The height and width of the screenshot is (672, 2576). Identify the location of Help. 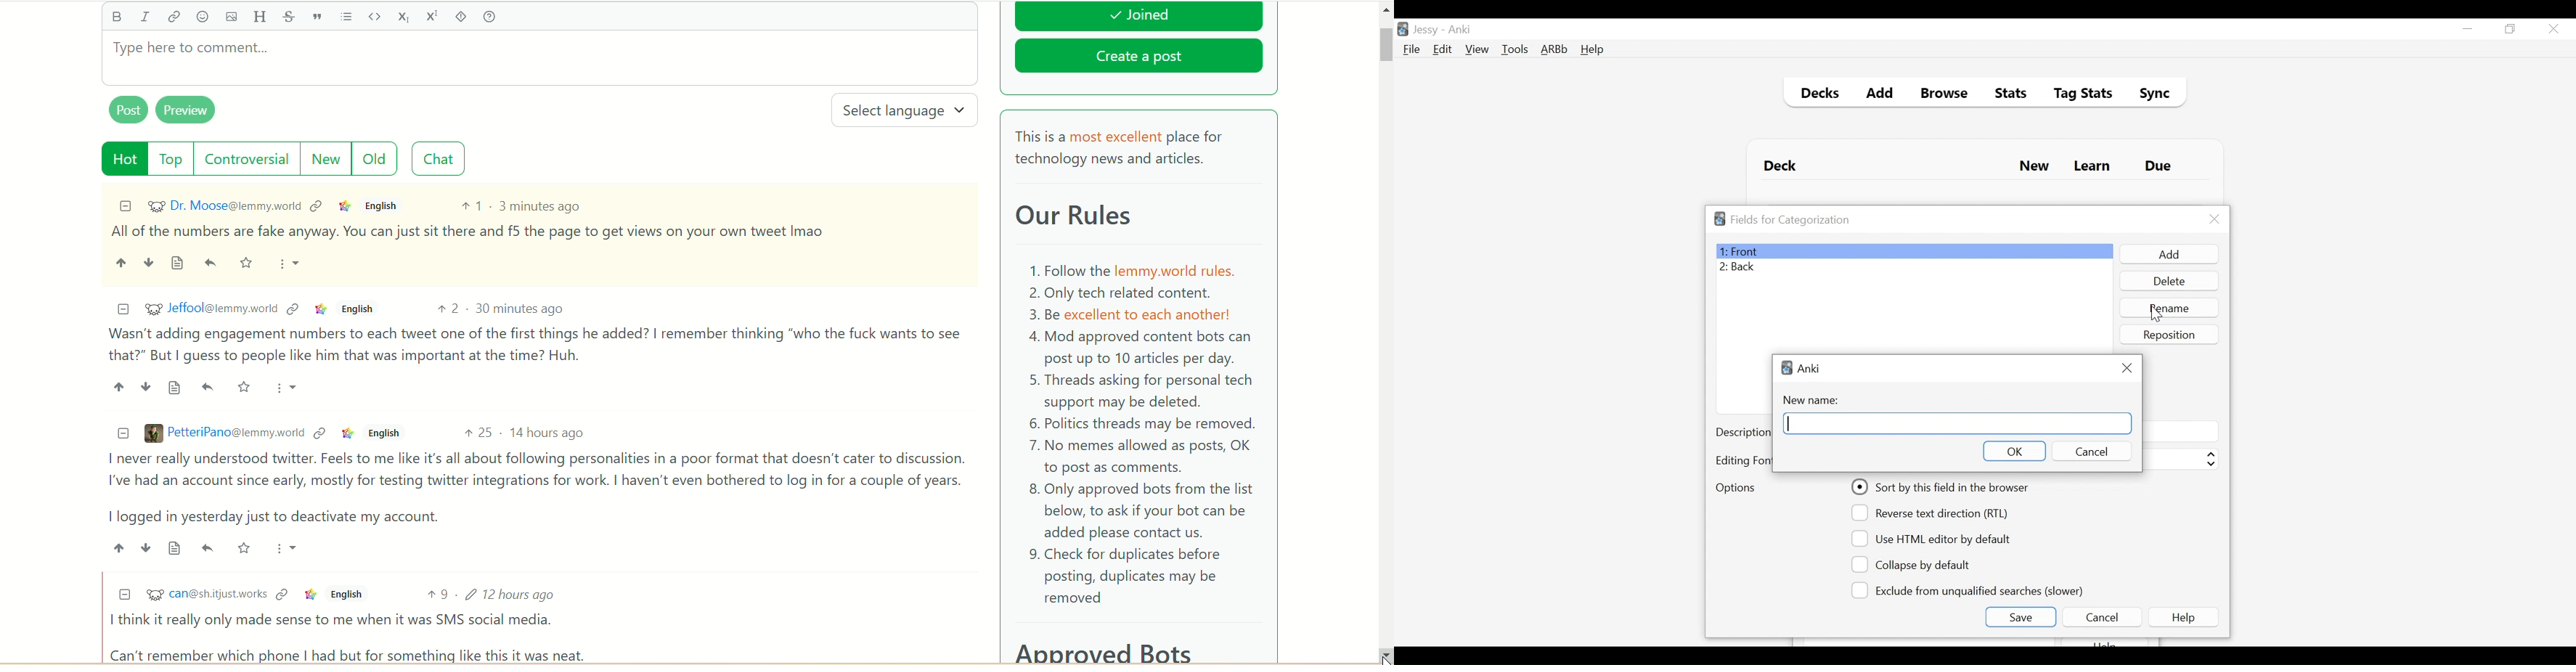
(1592, 50).